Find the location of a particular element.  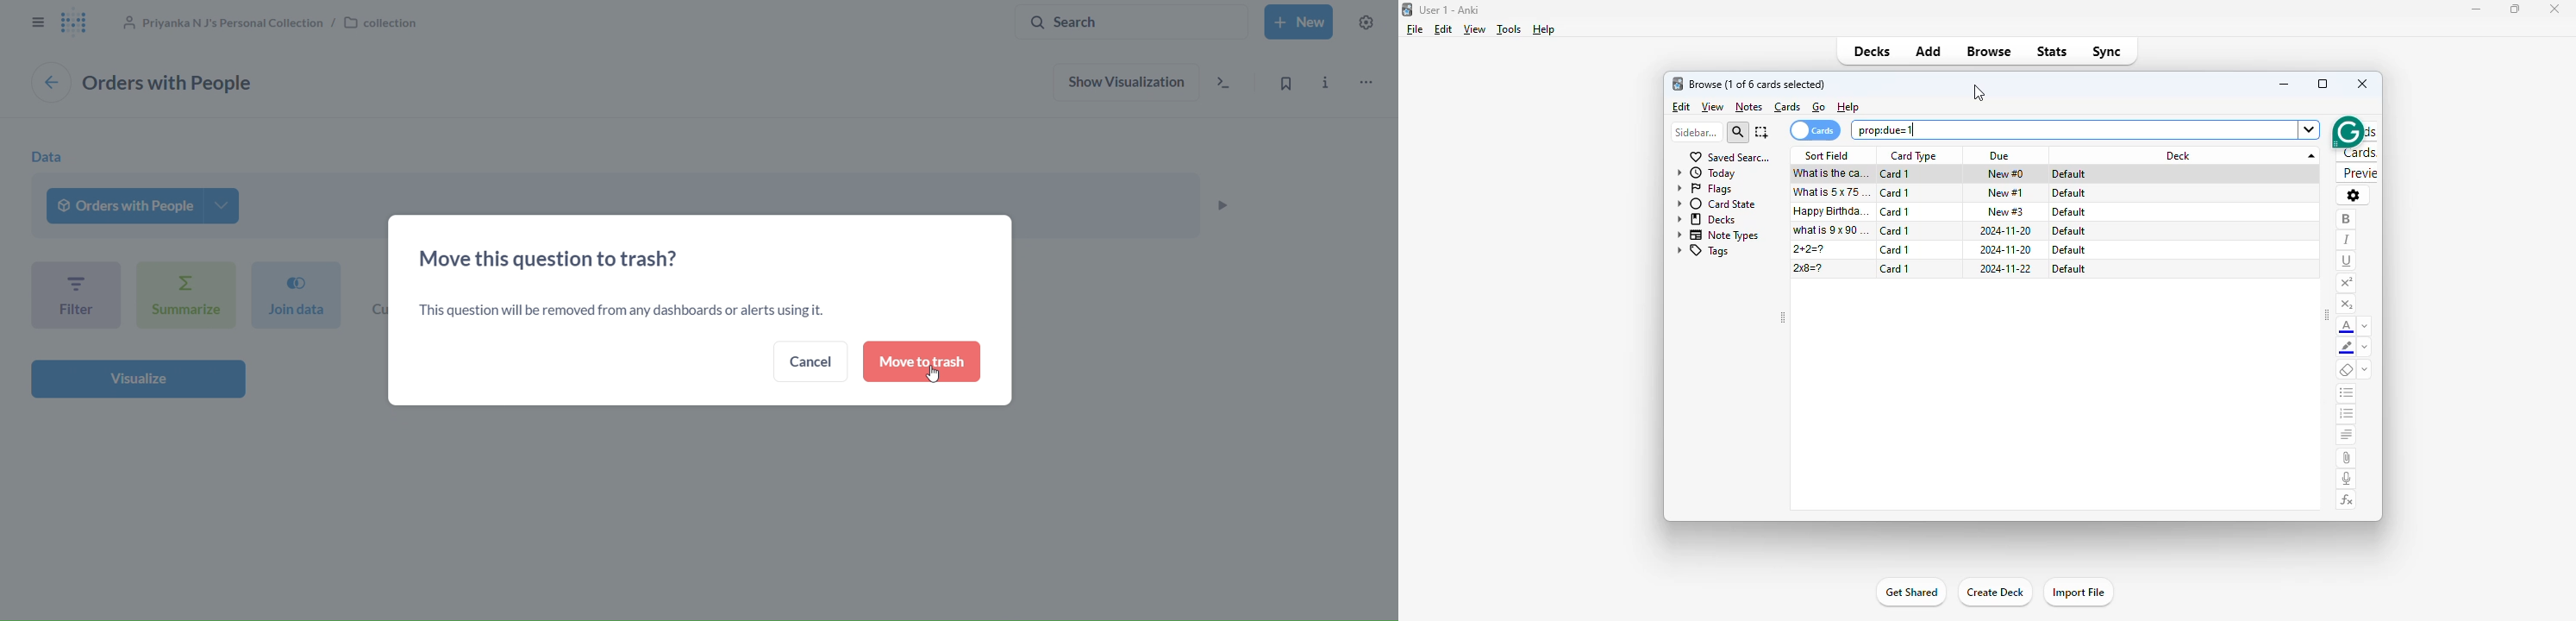

default is located at coordinates (2069, 212).